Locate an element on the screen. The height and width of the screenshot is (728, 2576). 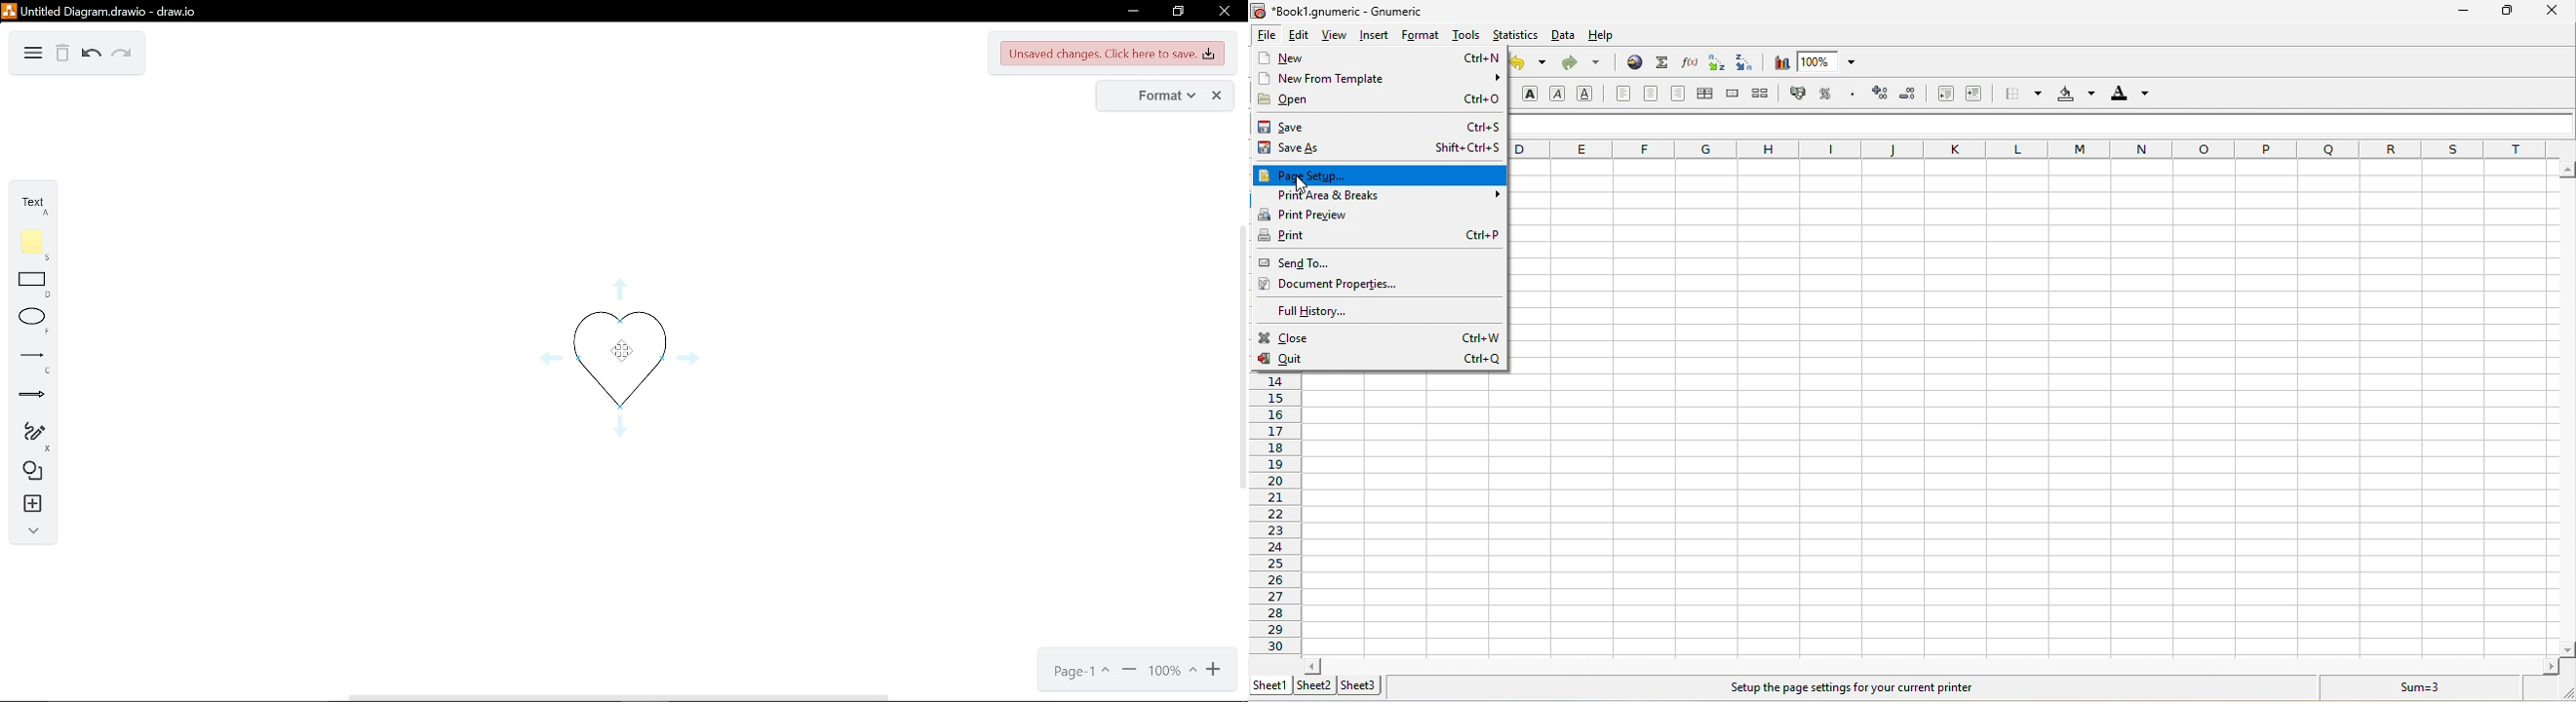
sheet 3 is located at coordinates (1362, 684).